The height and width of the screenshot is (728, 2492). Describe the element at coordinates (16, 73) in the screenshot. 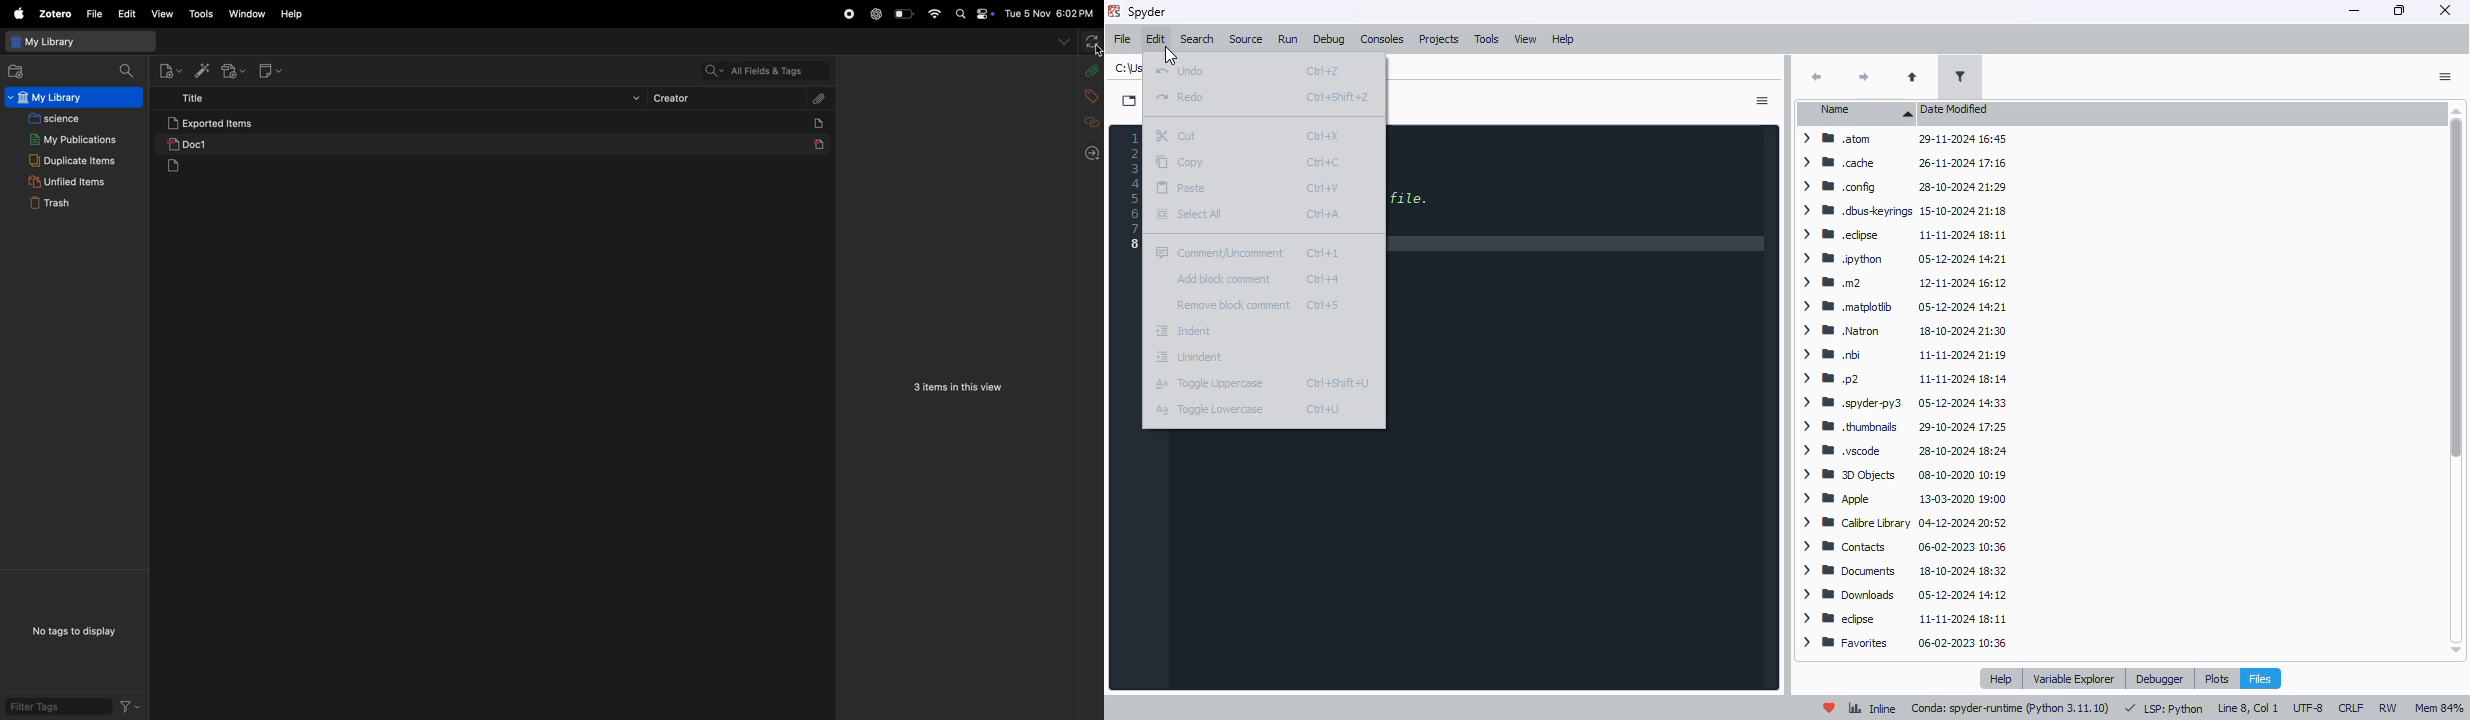

I see `add files` at that location.